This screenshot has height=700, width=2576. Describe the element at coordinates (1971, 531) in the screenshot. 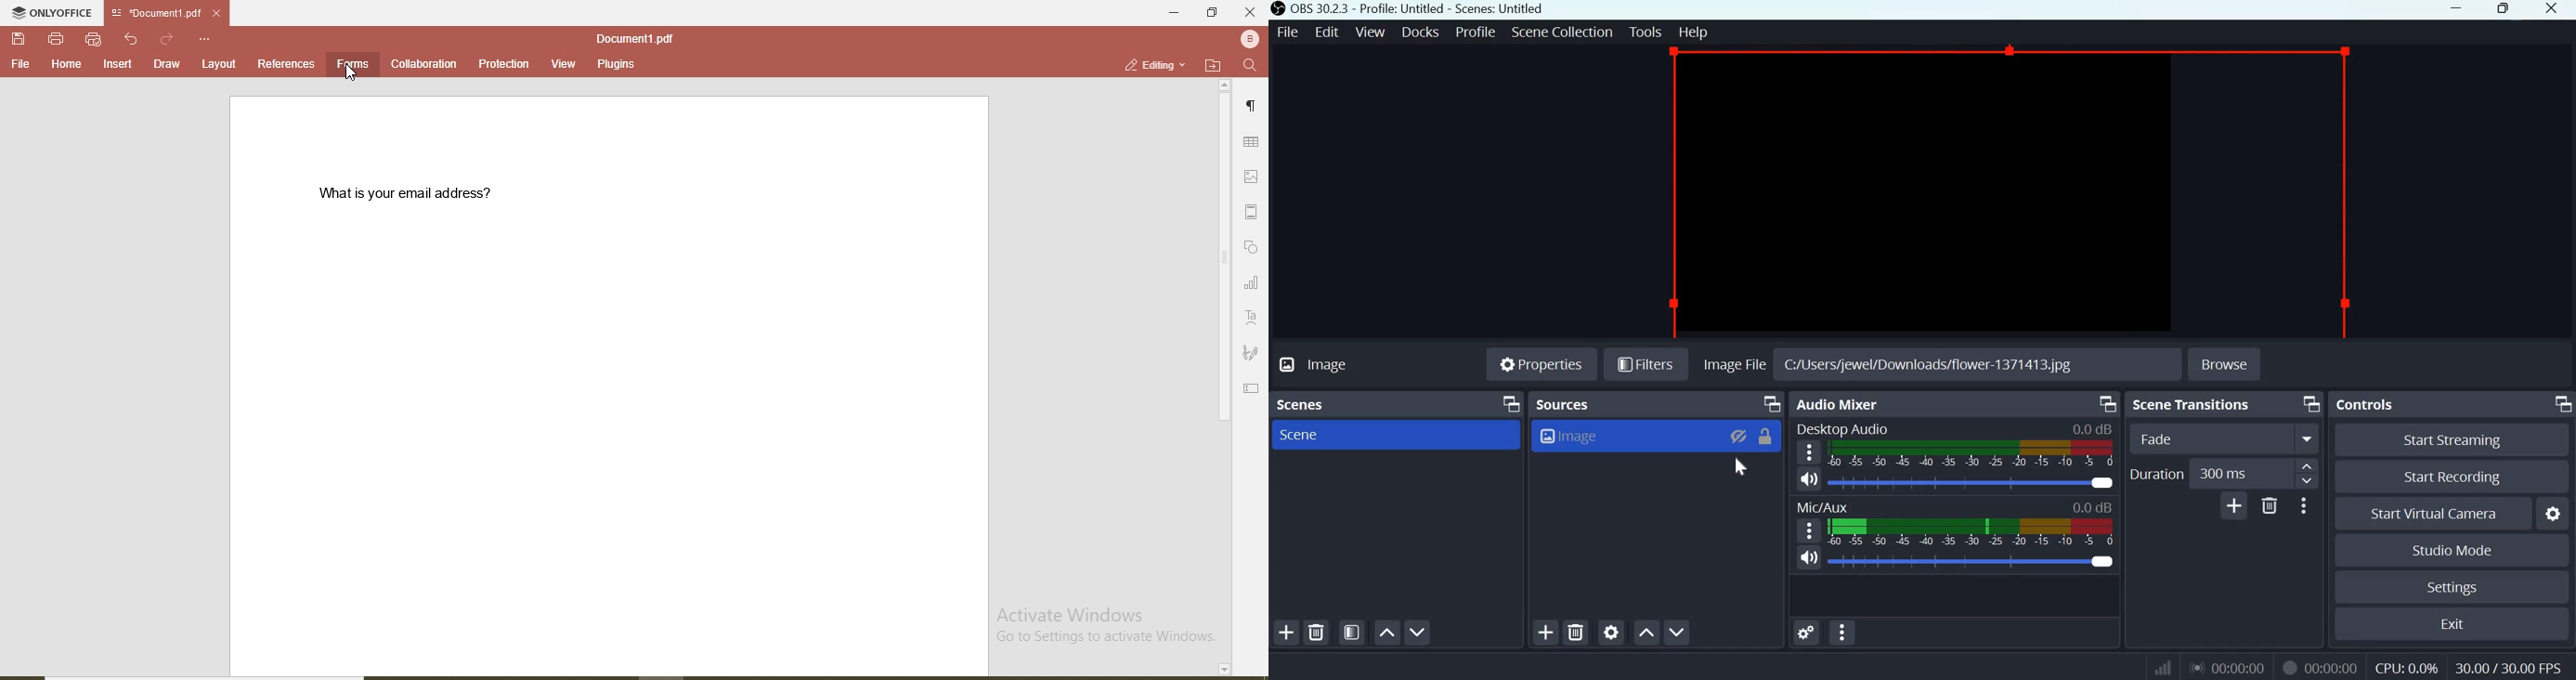

I see `Volume Meter` at that location.